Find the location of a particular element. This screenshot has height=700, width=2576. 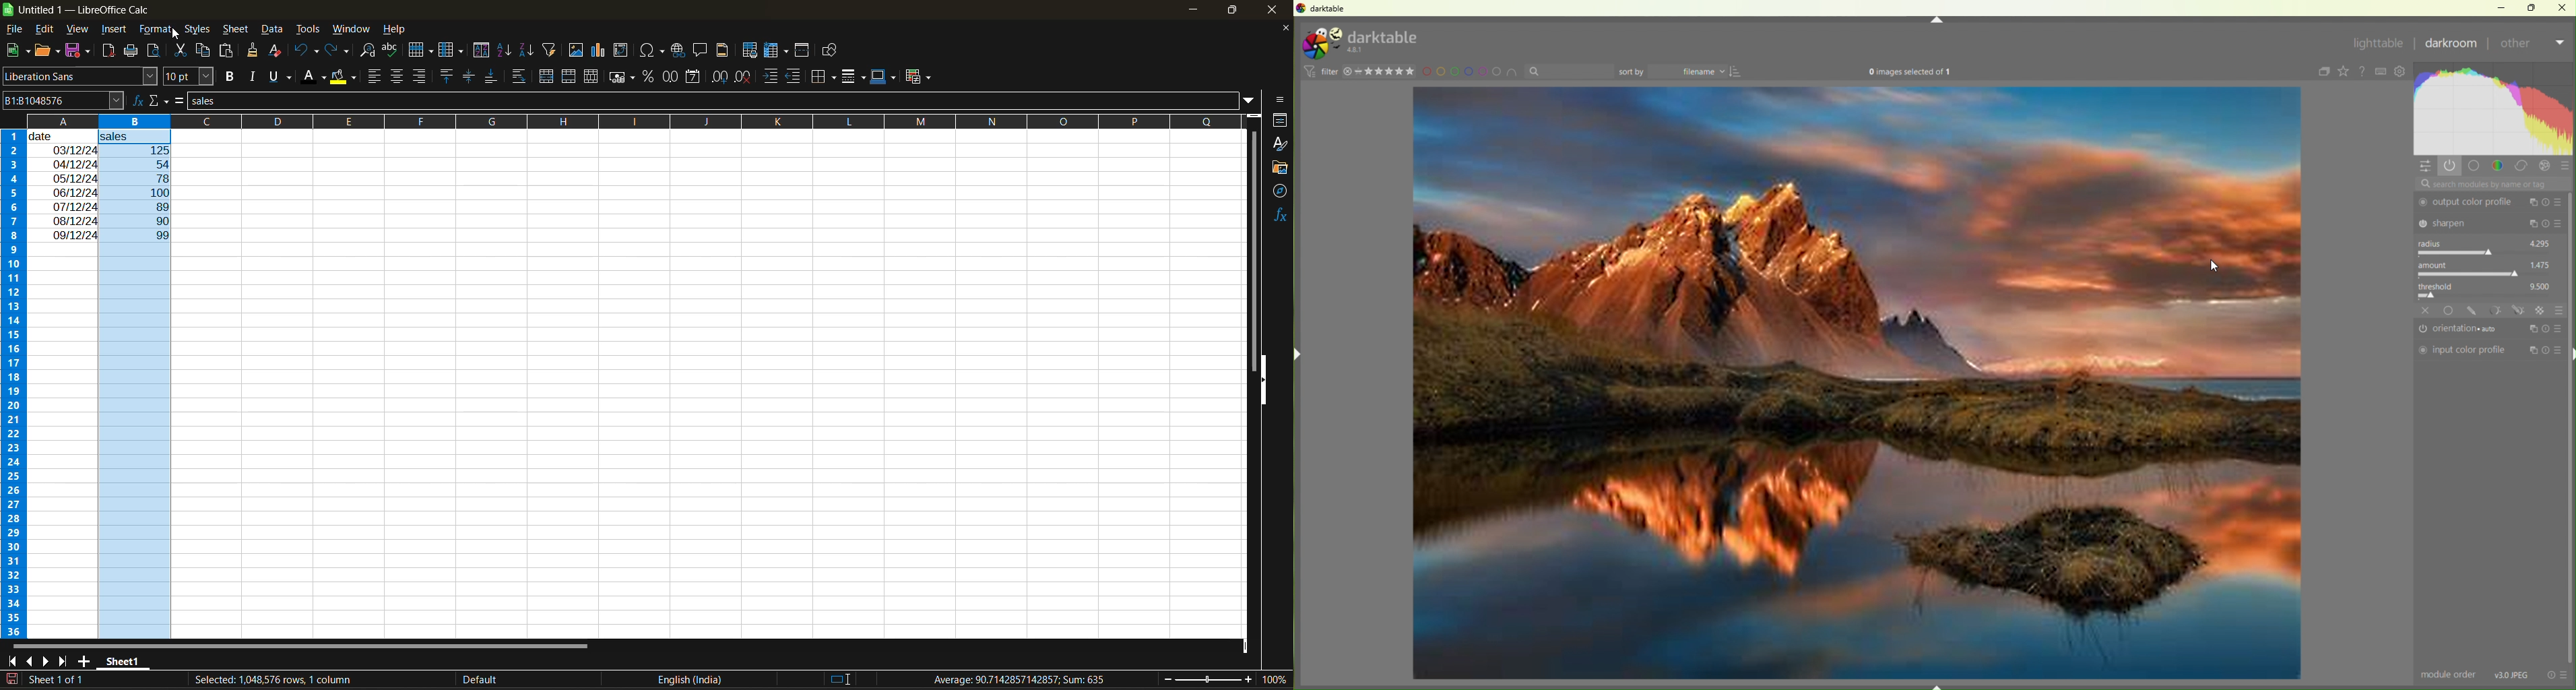

window is located at coordinates (350, 30).